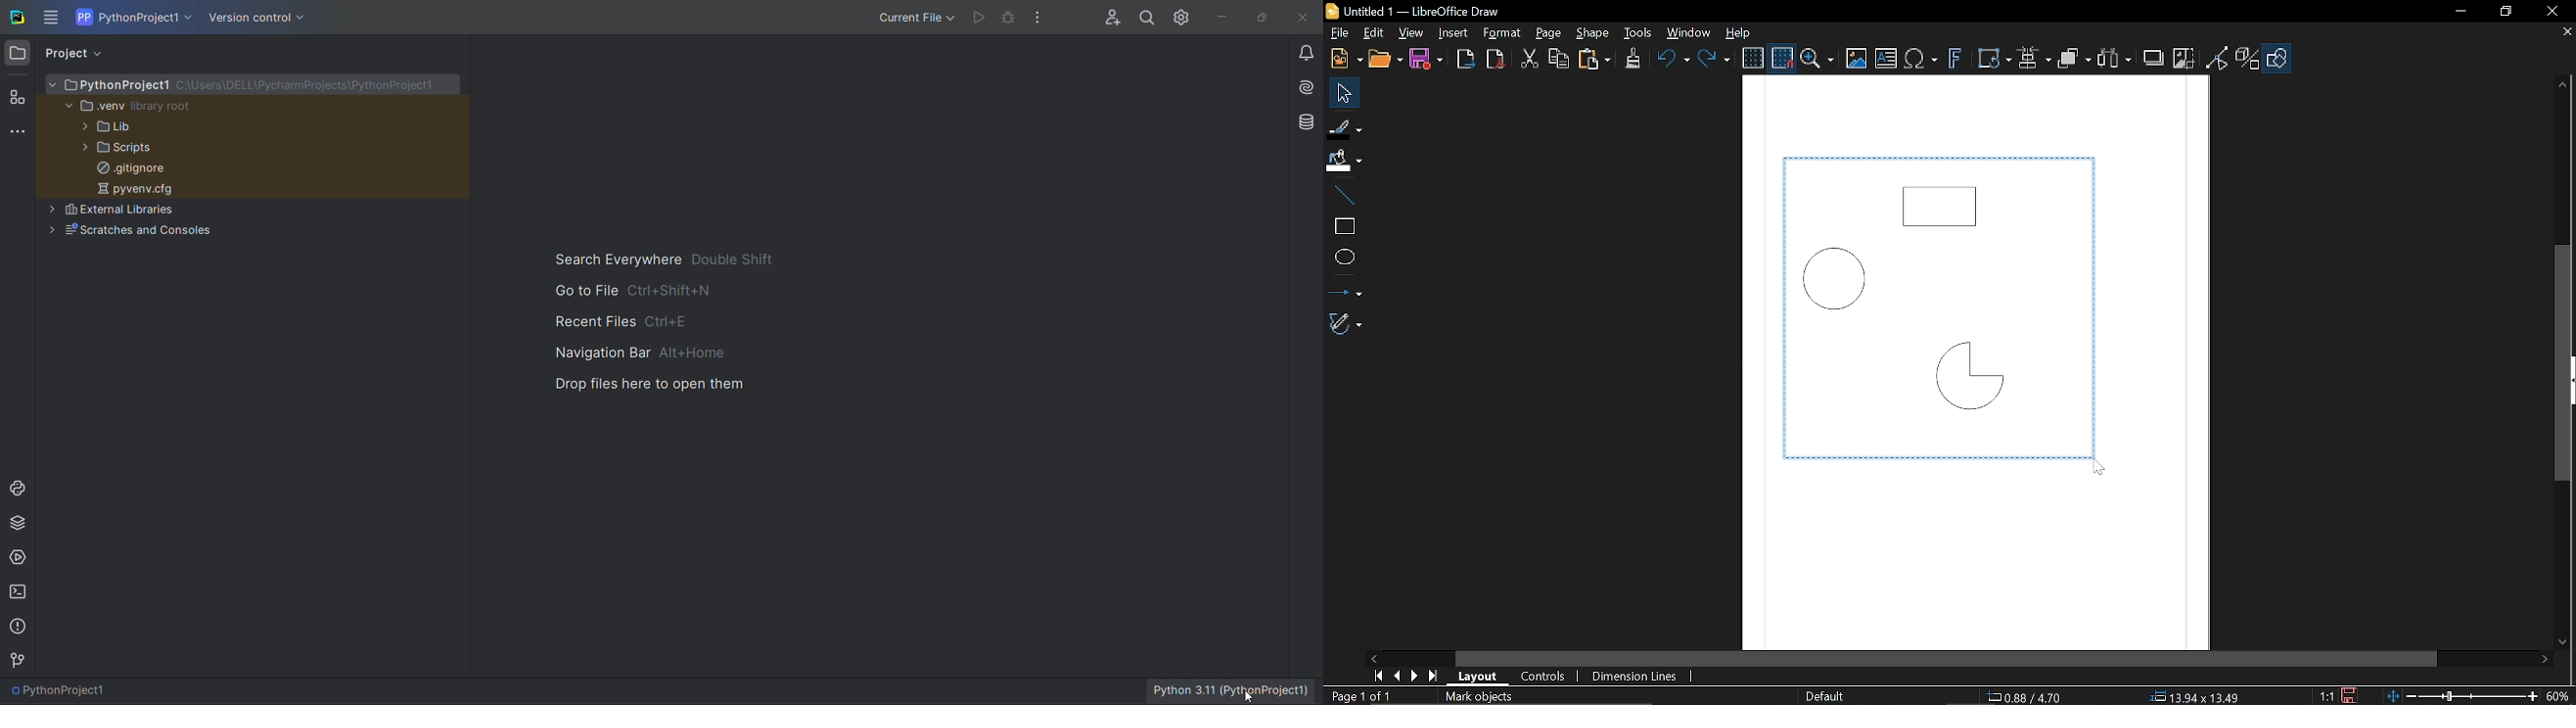 Image resolution: width=2576 pixels, height=728 pixels. Describe the element at coordinates (2568, 38) in the screenshot. I see `close tab` at that location.